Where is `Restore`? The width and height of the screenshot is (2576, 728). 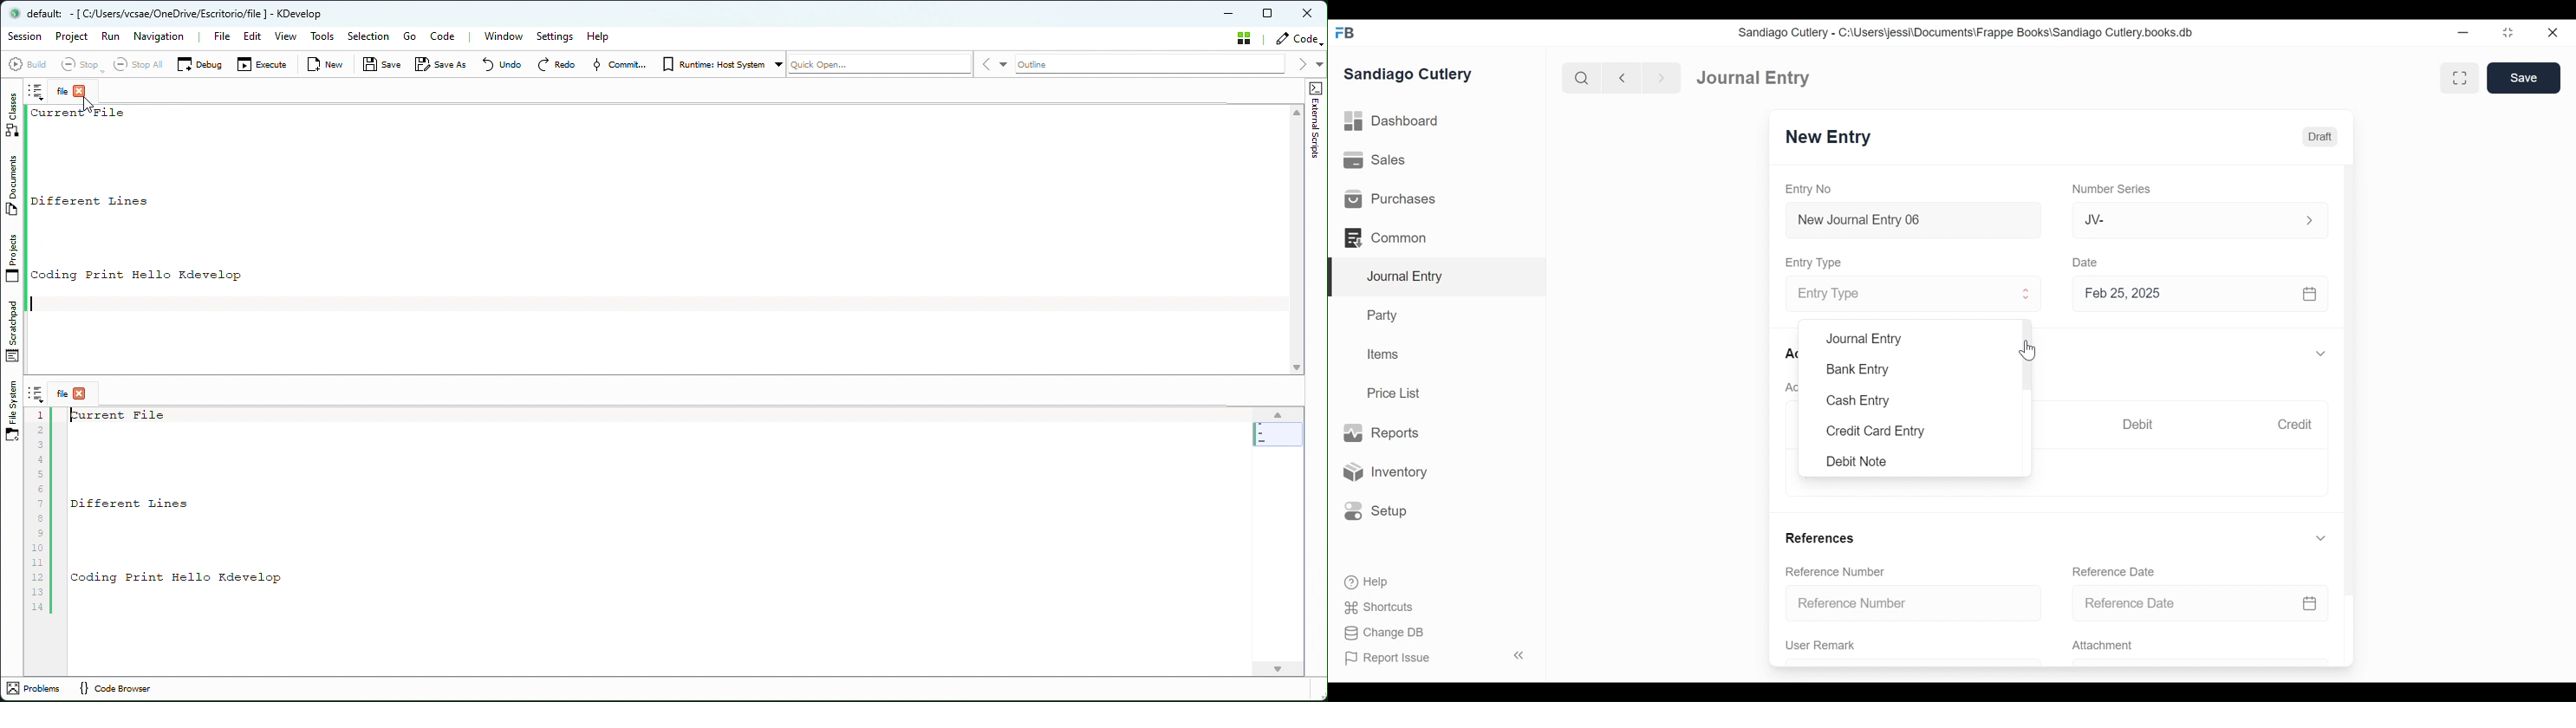
Restore is located at coordinates (2510, 32).